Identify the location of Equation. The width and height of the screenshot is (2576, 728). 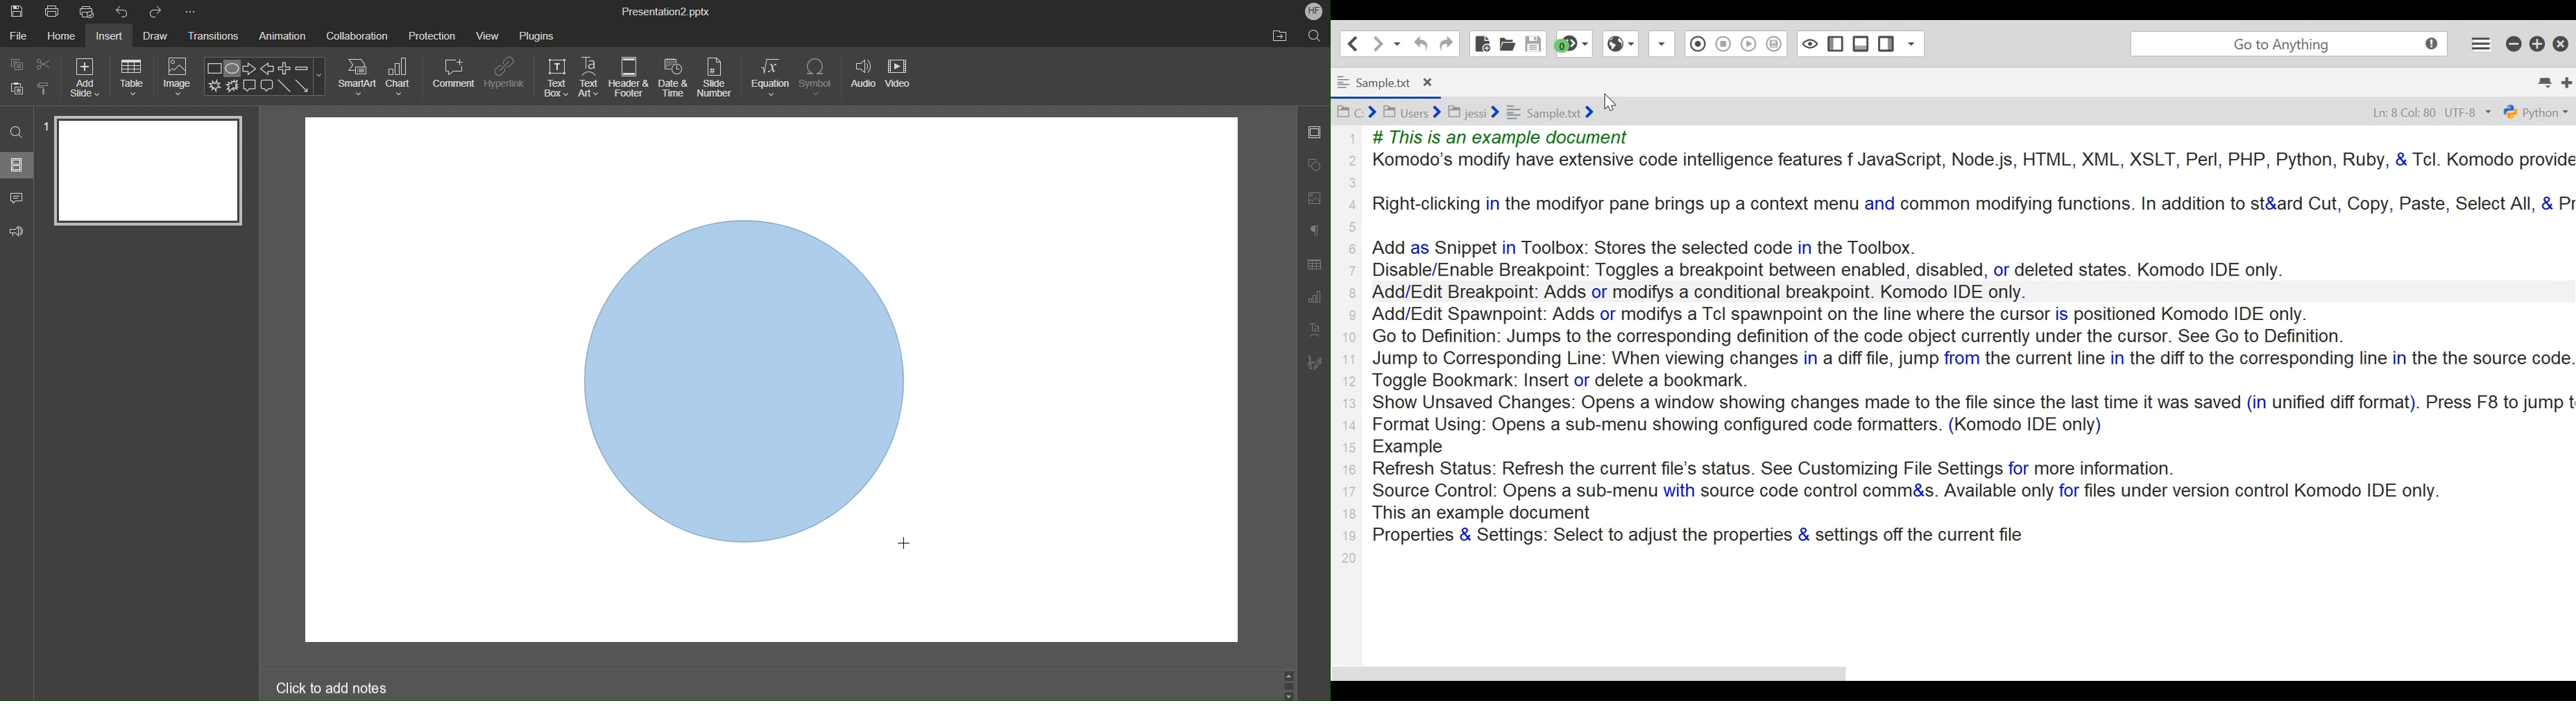
(770, 78).